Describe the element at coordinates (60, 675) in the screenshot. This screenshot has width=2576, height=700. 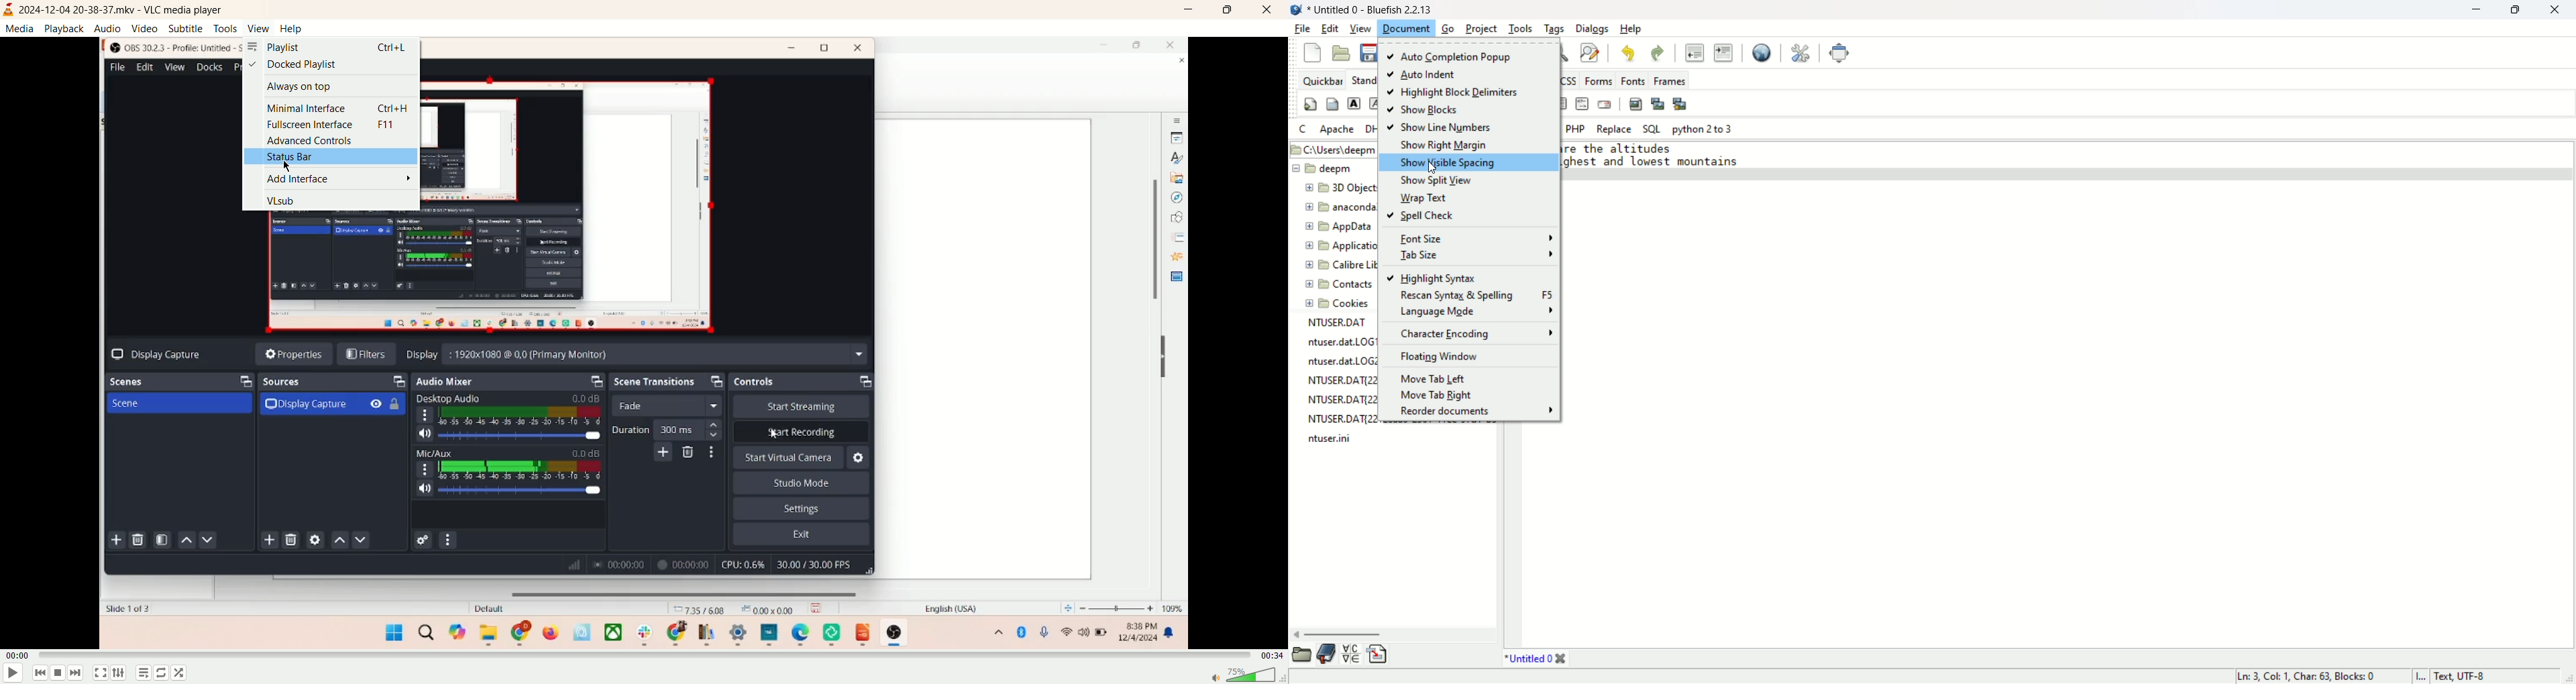
I see `stop` at that location.